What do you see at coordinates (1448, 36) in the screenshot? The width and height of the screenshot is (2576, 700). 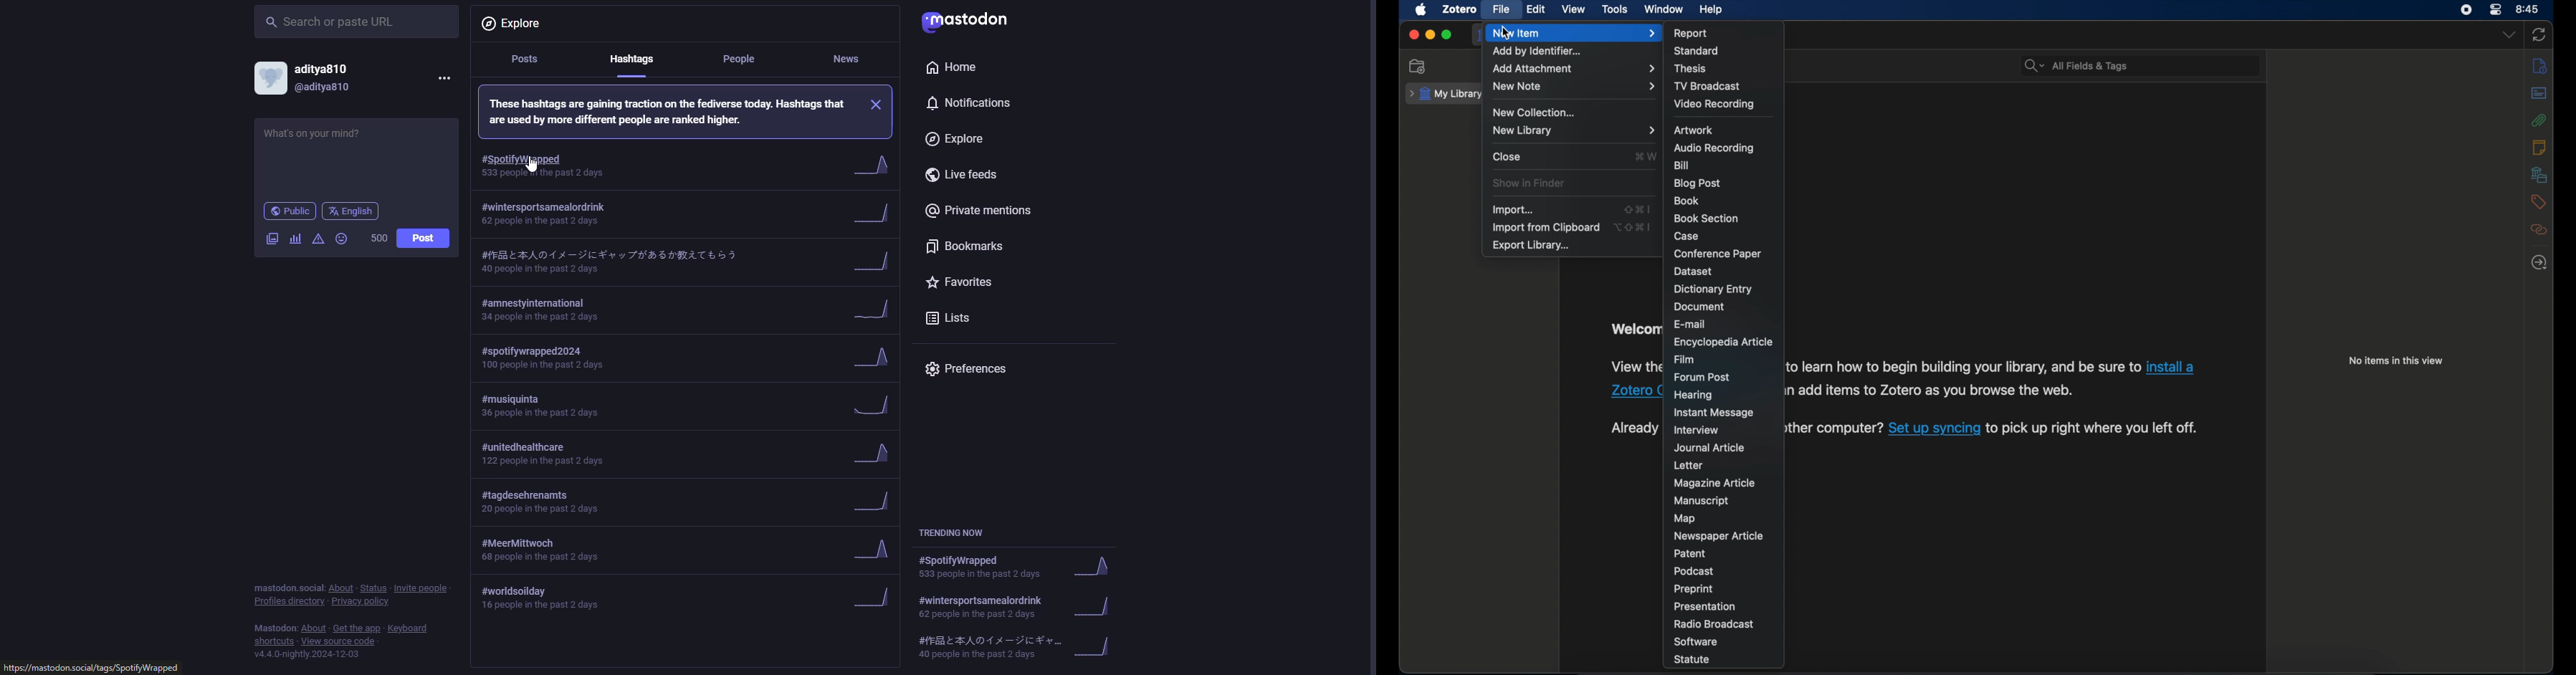 I see `maximize` at bounding box center [1448, 36].